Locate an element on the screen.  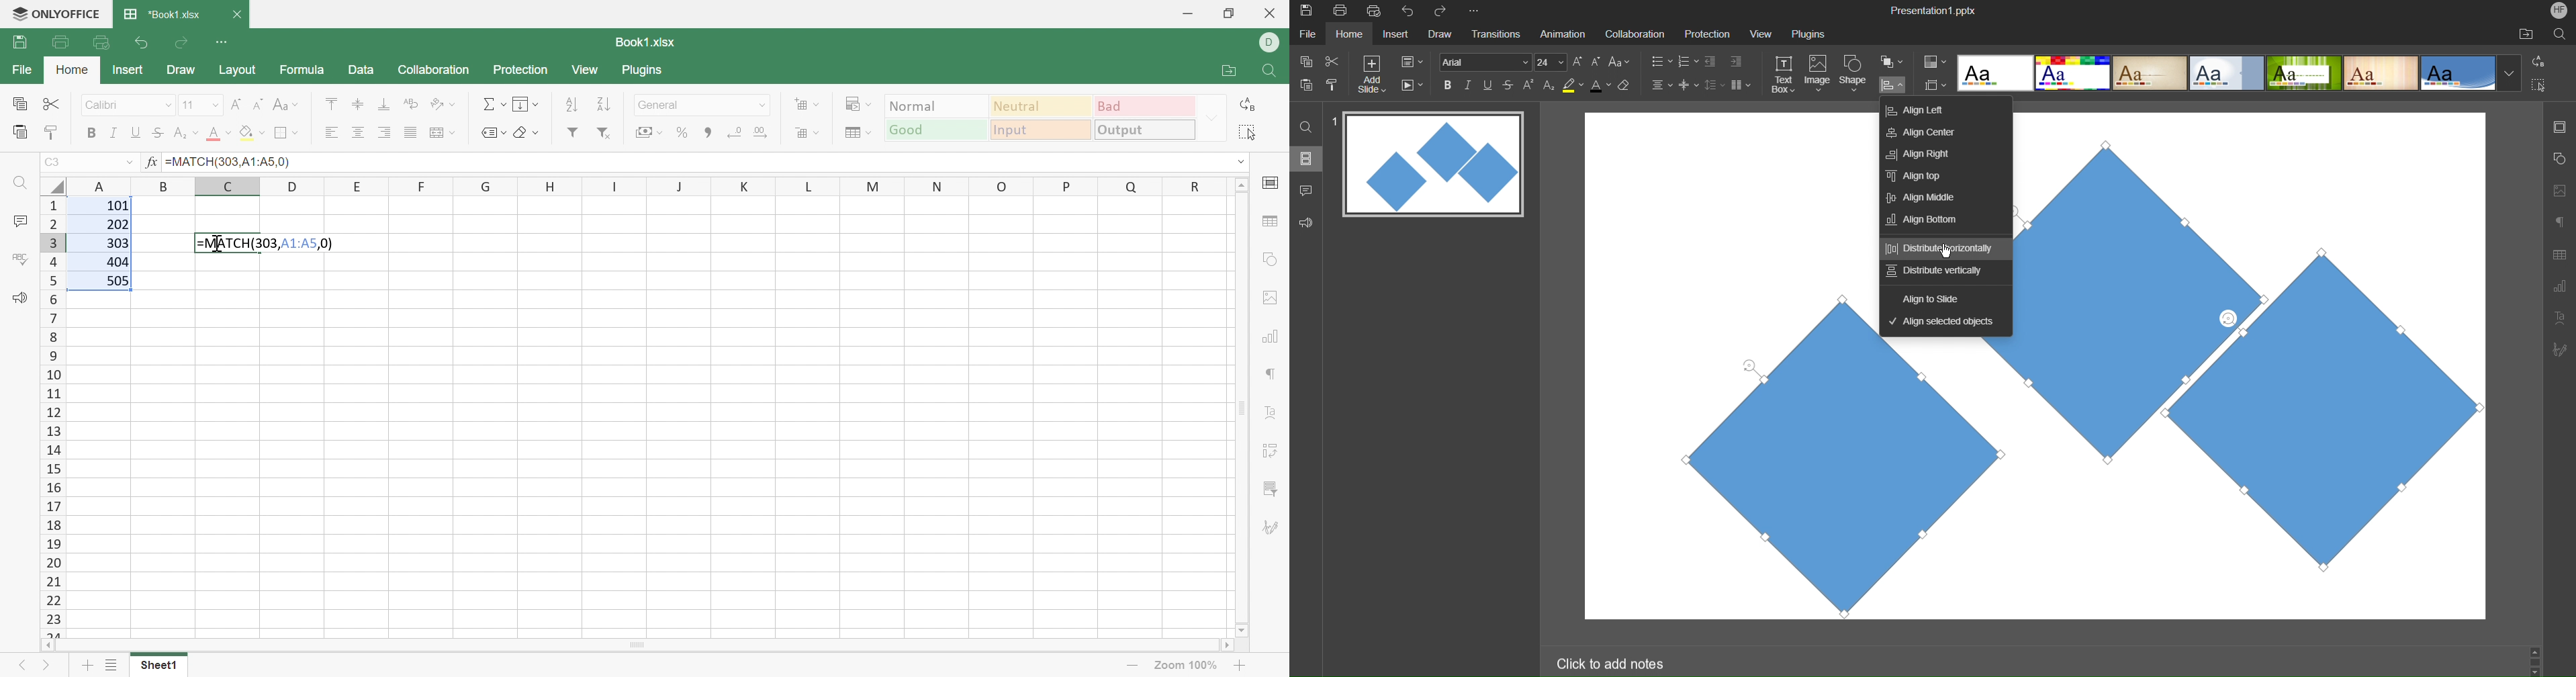
Scroll Down is located at coordinates (1238, 627).